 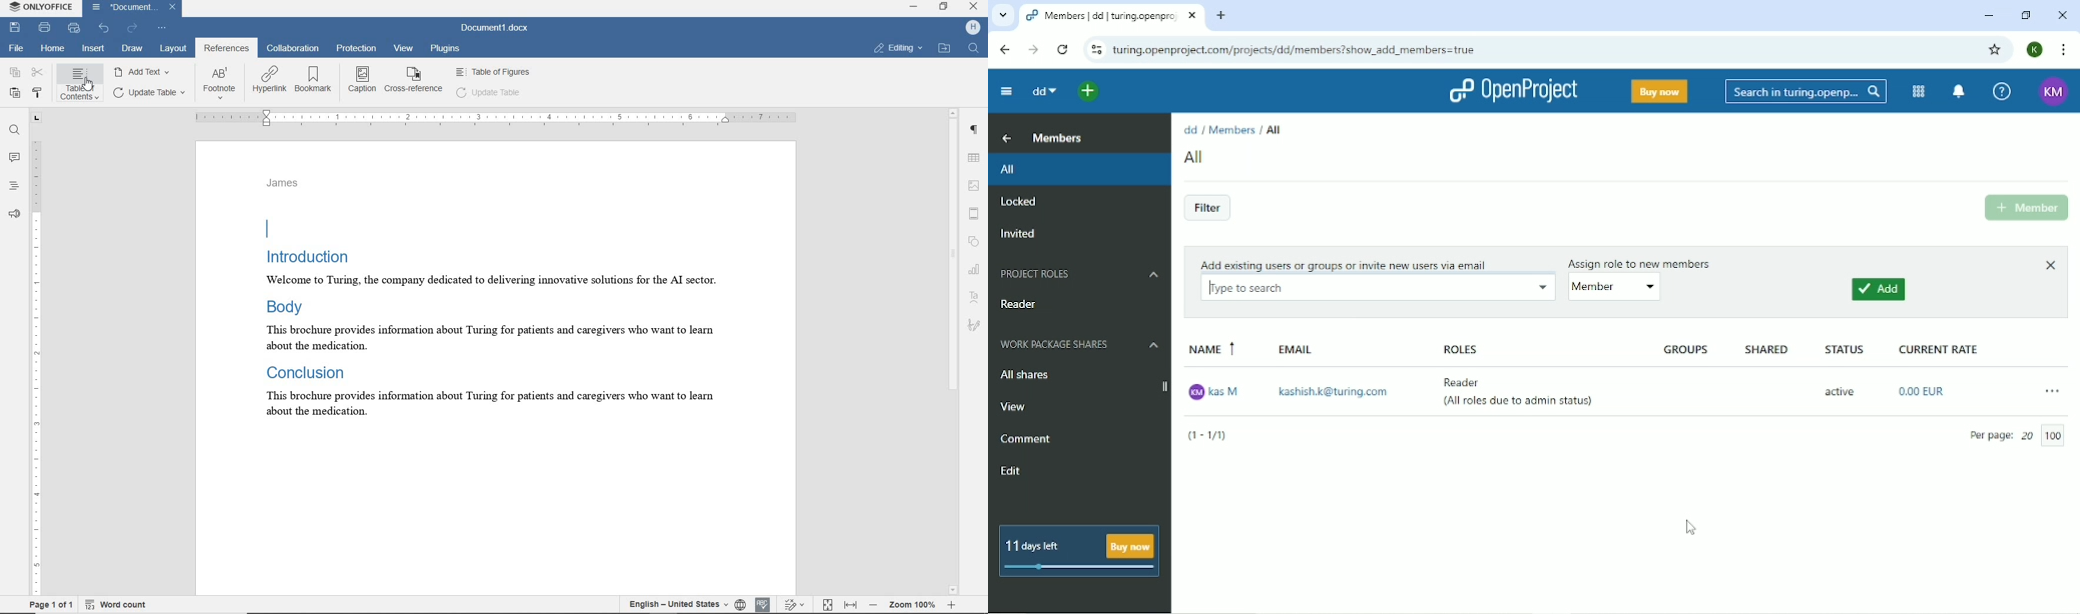 What do you see at coordinates (52, 49) in the screenshot?
I see `home` at bounding box center [52, 49].